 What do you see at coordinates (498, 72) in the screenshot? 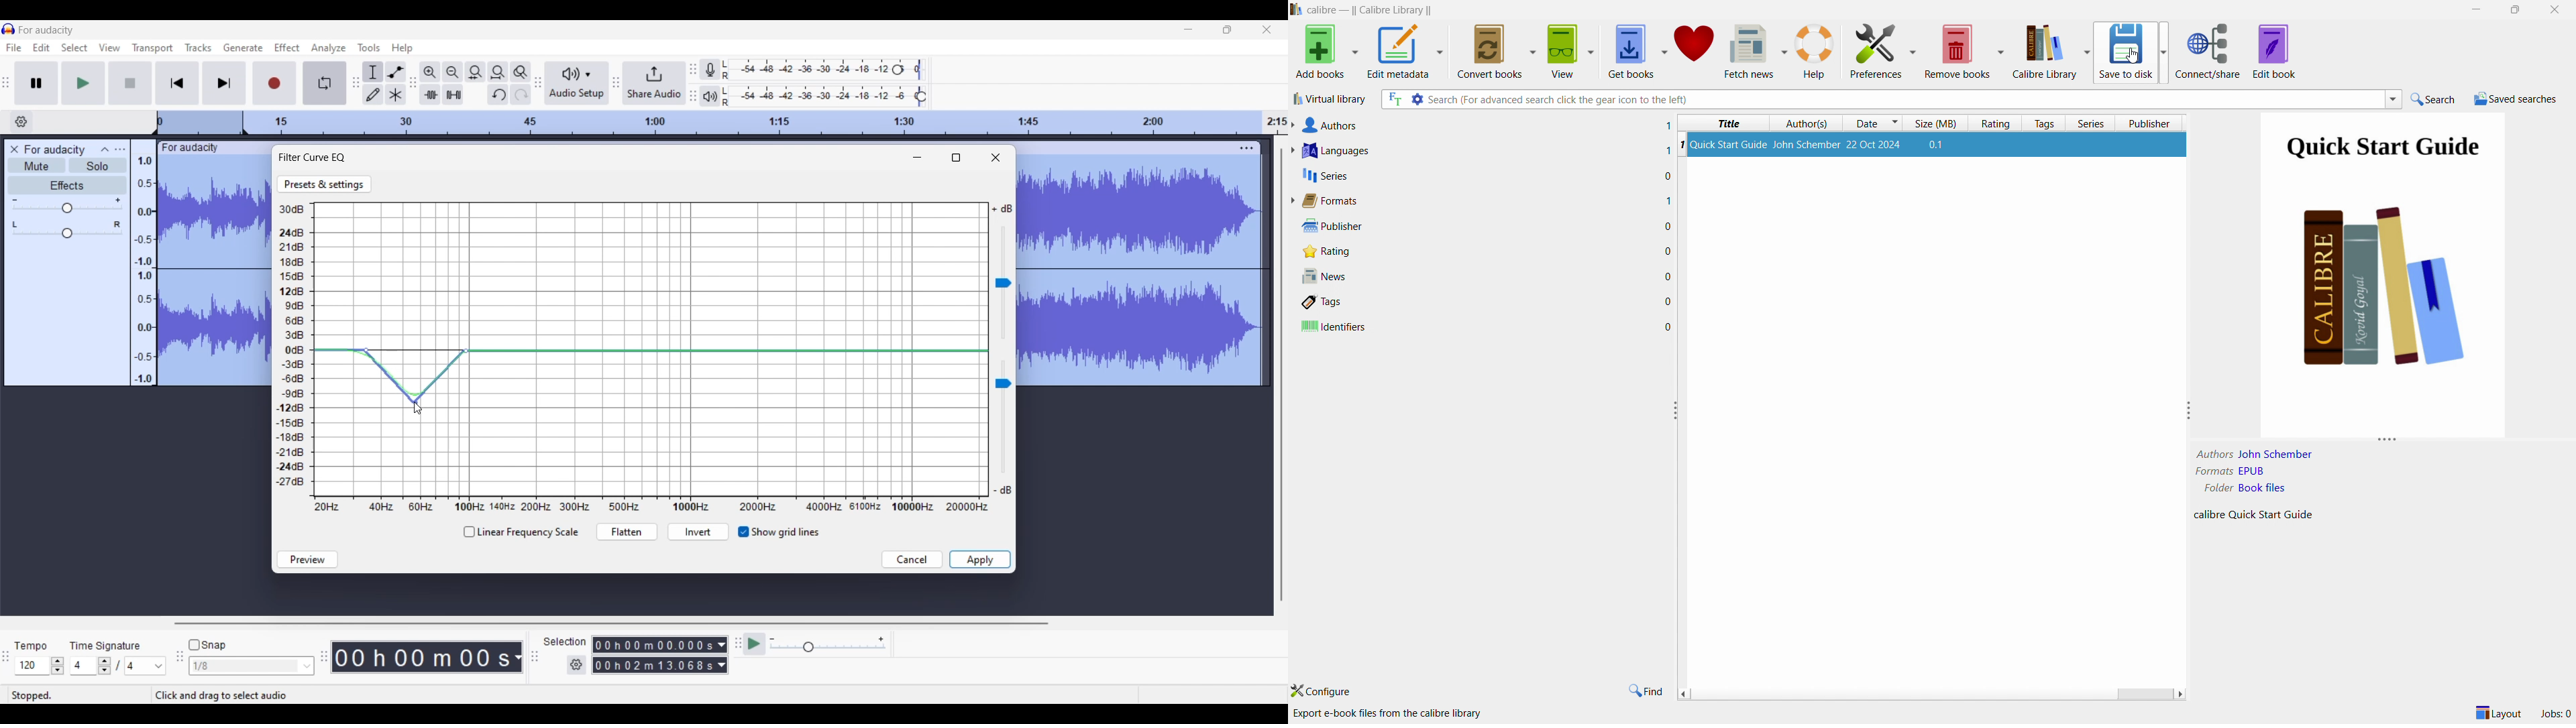
I see `Fit project to width` at bounding box center [498, 72].